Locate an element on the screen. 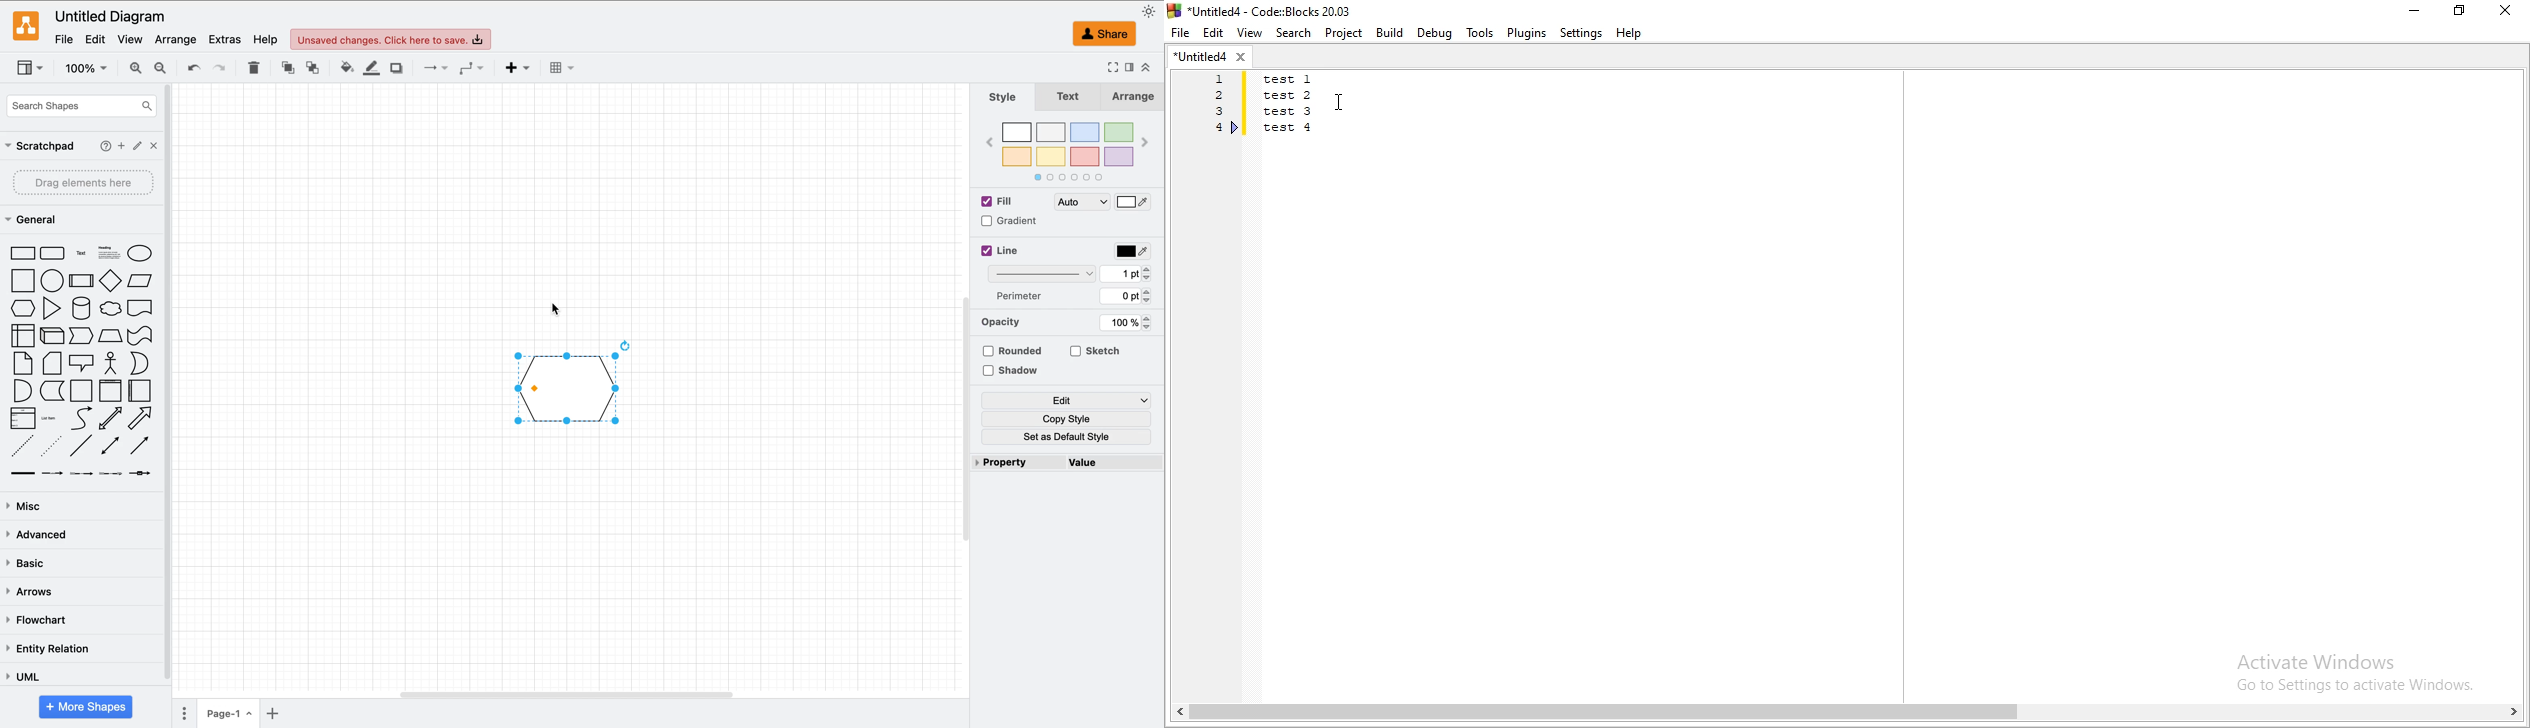  more options is located at coordinates (181, 713).